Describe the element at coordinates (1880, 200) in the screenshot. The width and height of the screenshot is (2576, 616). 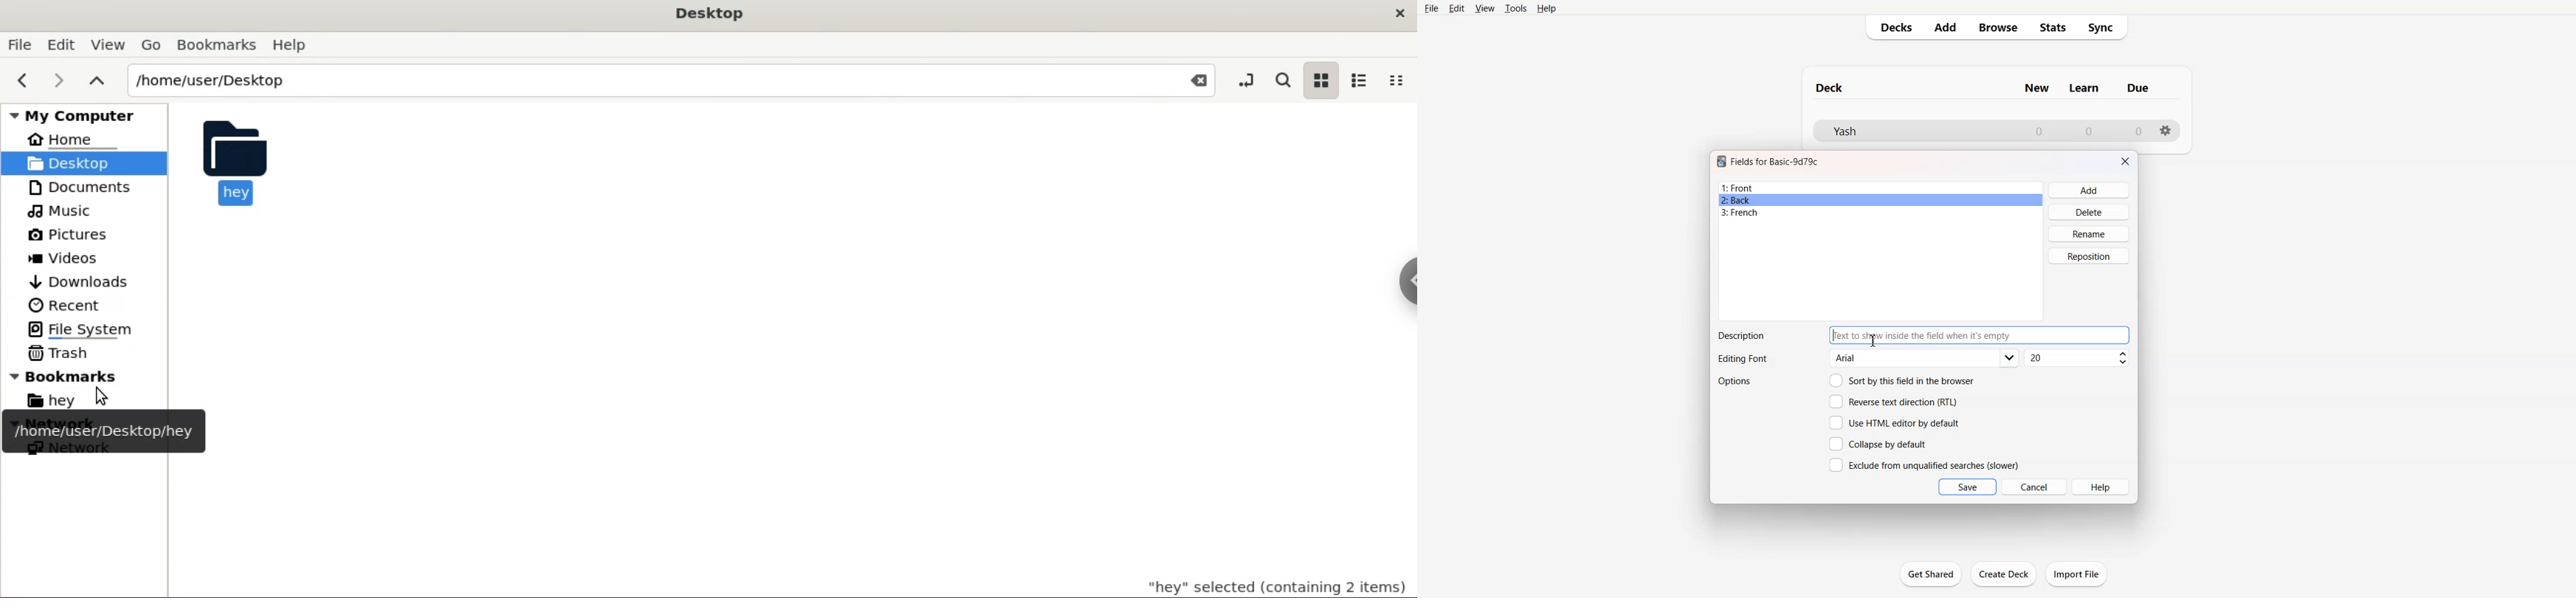
I see `Back` at that location.